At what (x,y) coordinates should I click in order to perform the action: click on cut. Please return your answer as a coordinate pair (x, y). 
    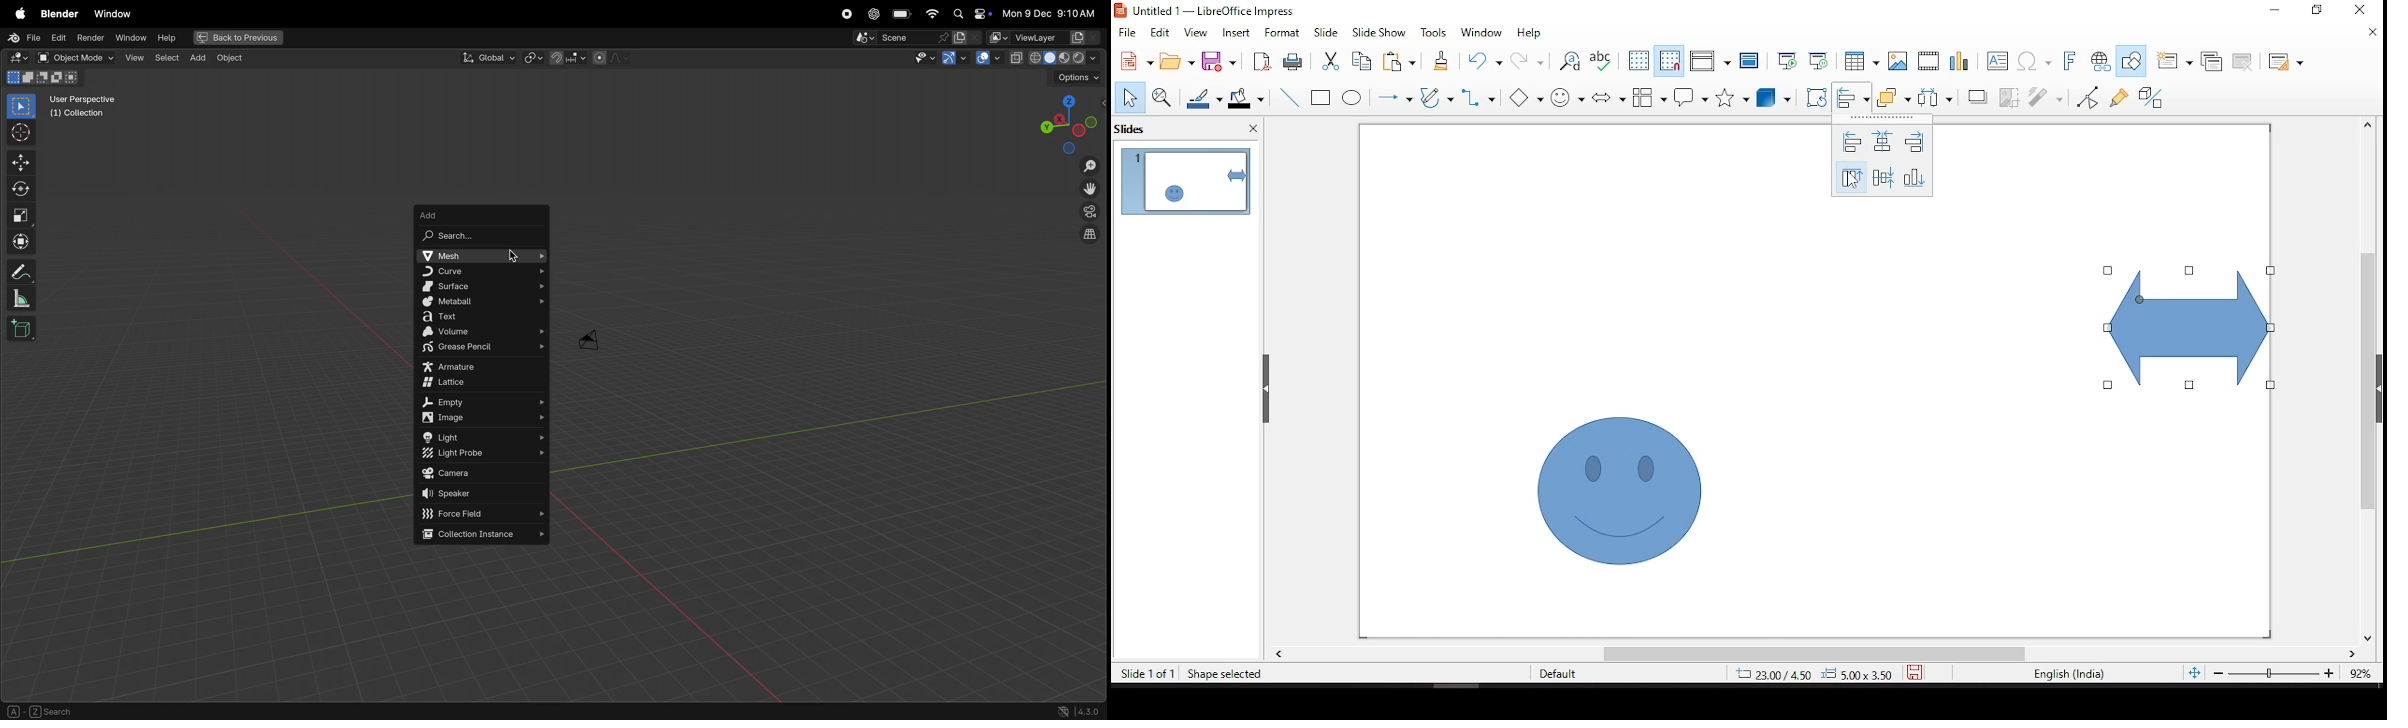
    Looking at the image, I should click on (1328, 61).